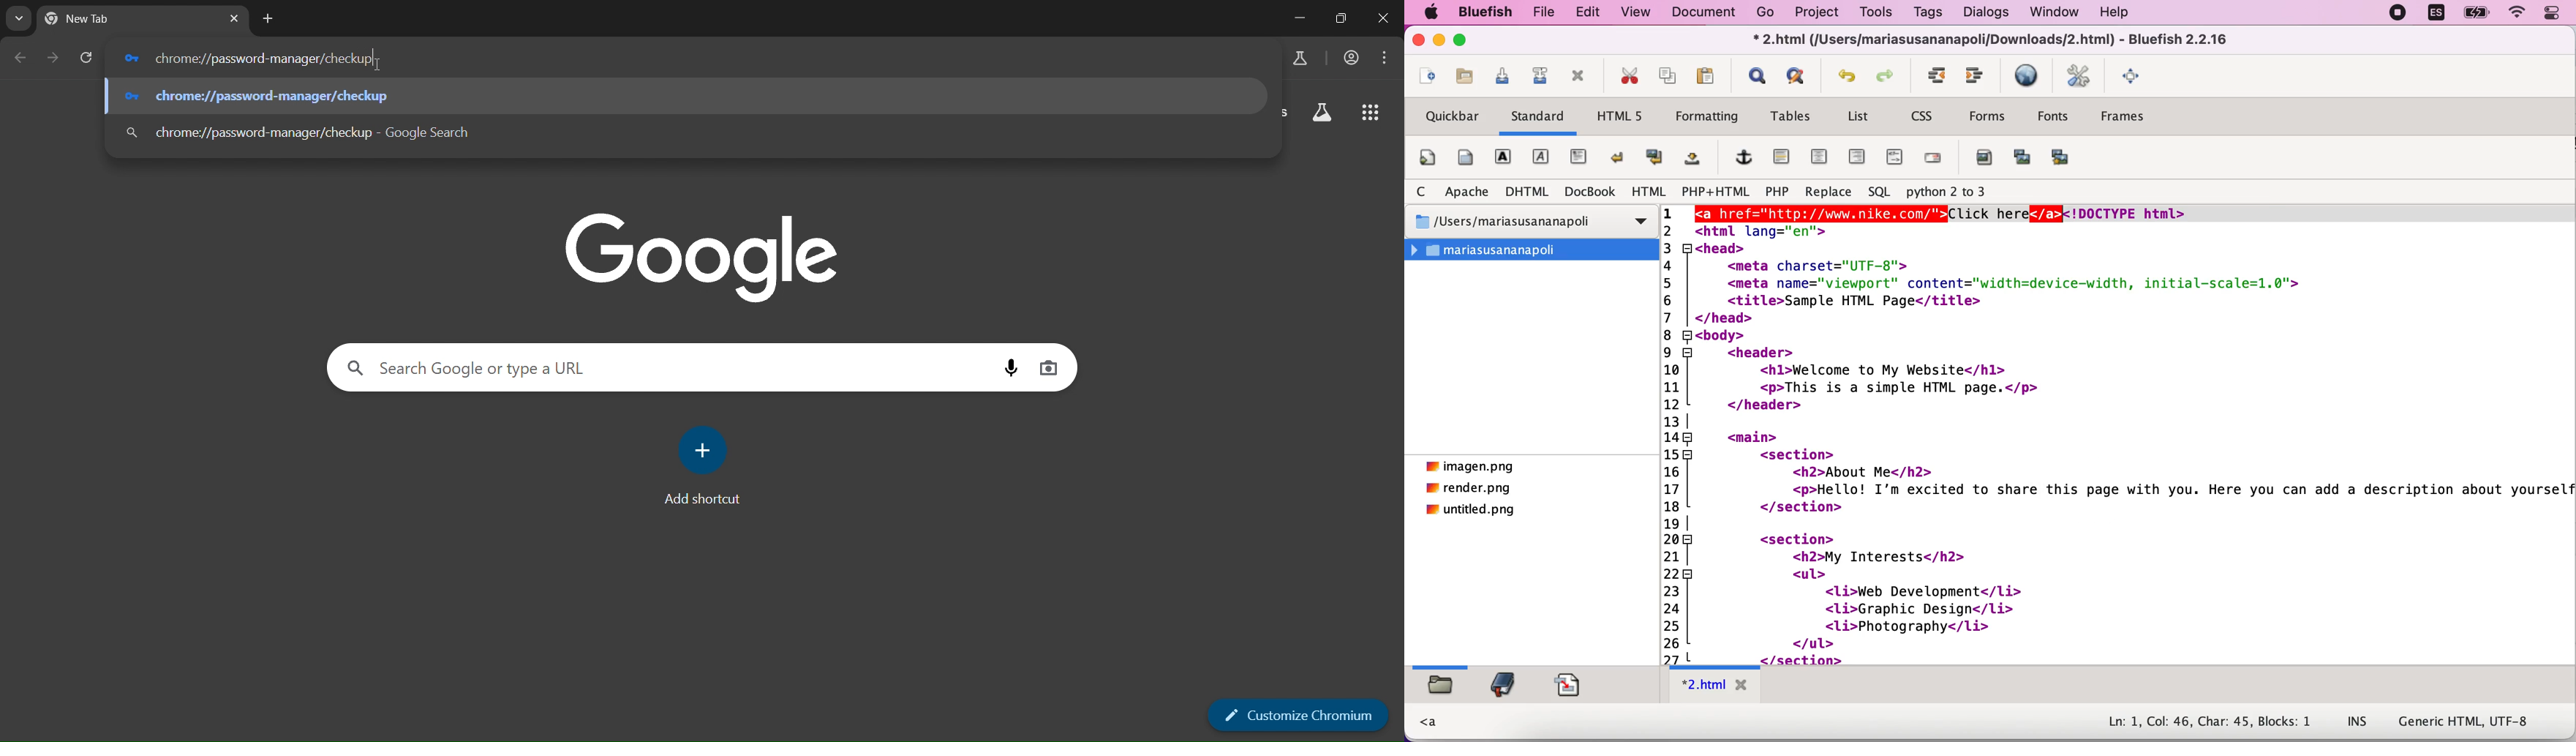 The height and width of the screenshot is (756, 2576). What do you see at coordinates (1985, 162) in the screenshot?
I see `add image` at bounding box center [1985, 162].